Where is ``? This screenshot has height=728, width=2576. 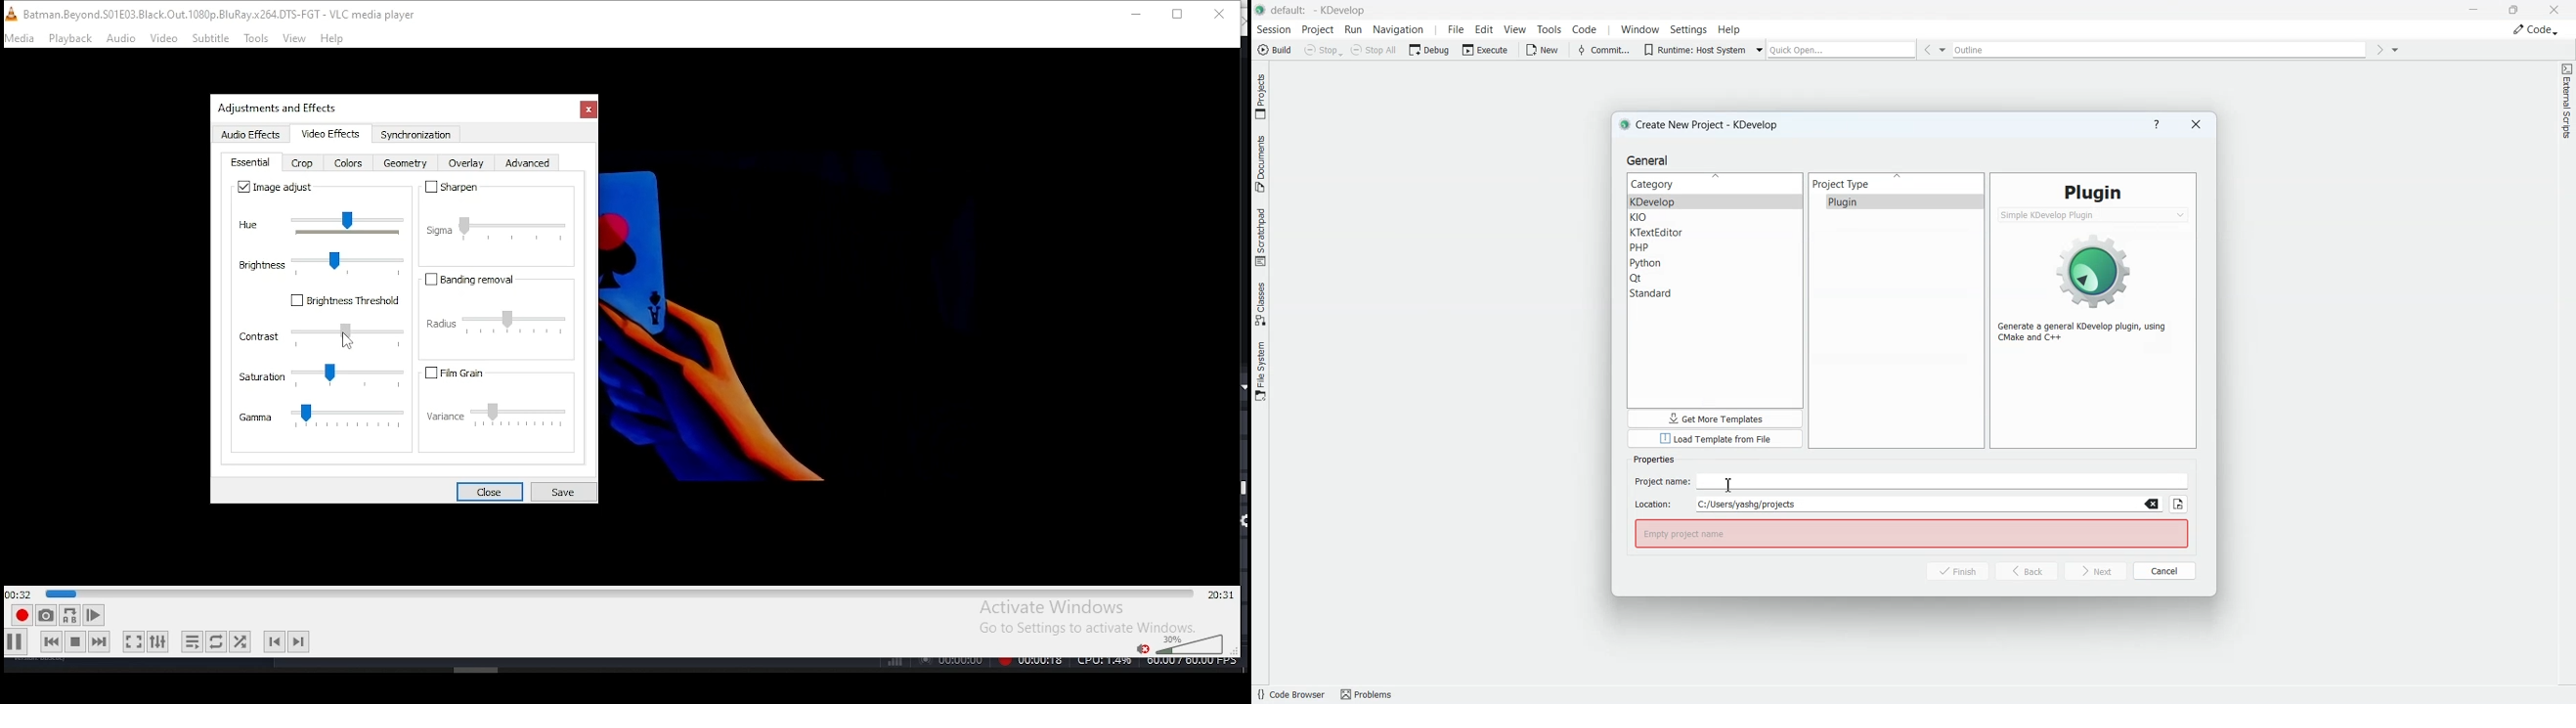  is located at coordinates (789, 311).